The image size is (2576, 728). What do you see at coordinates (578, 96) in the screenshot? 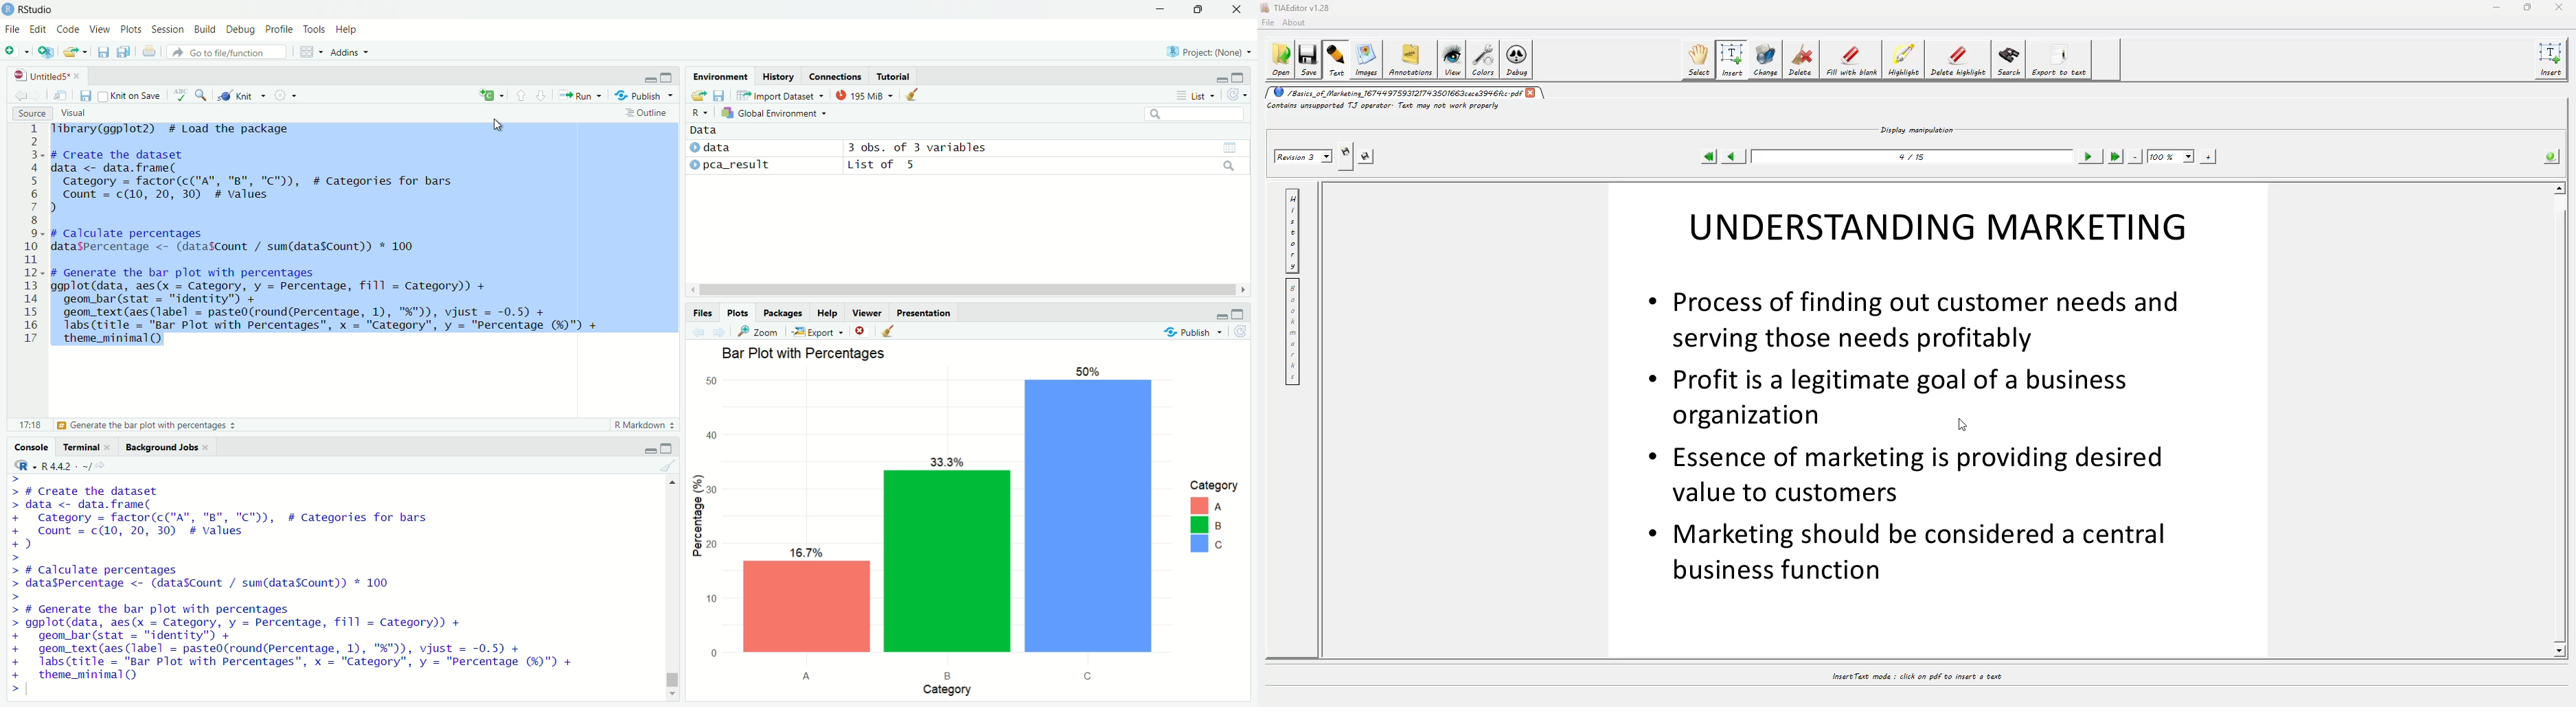
I see `run` at bounding box center [578, 96].